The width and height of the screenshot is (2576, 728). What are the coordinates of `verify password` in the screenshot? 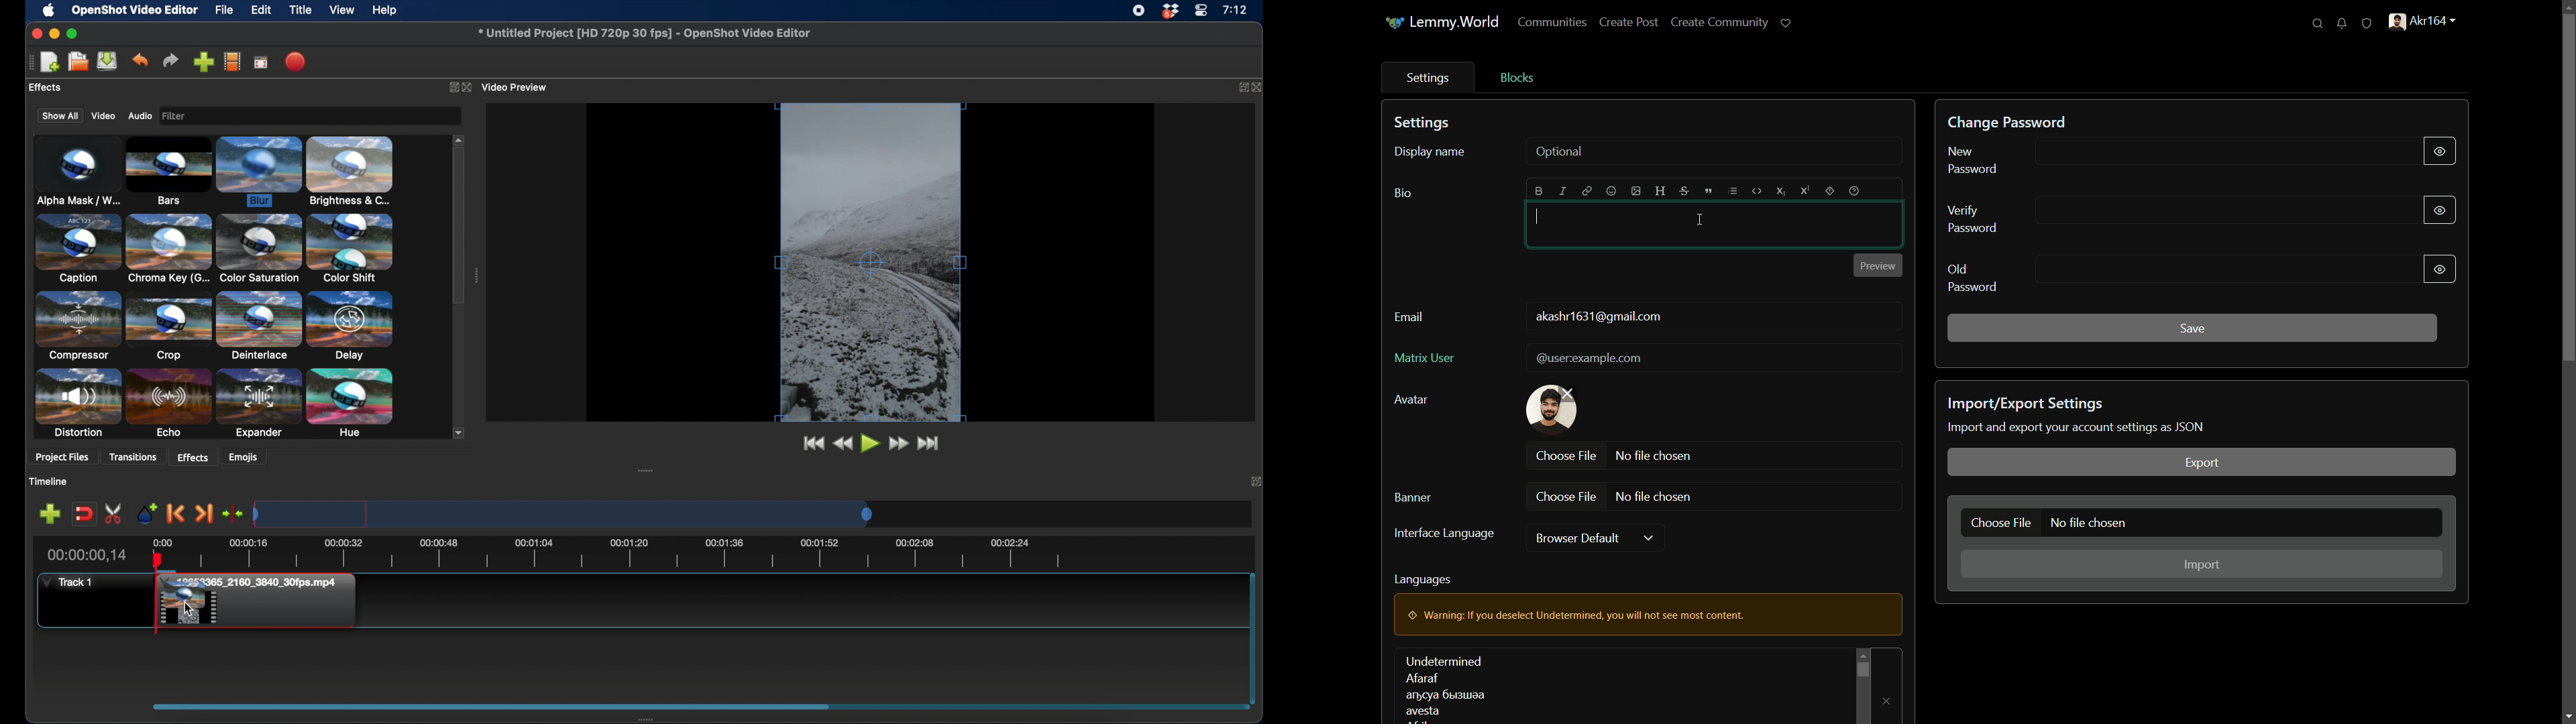 It's located at (1973, 218).